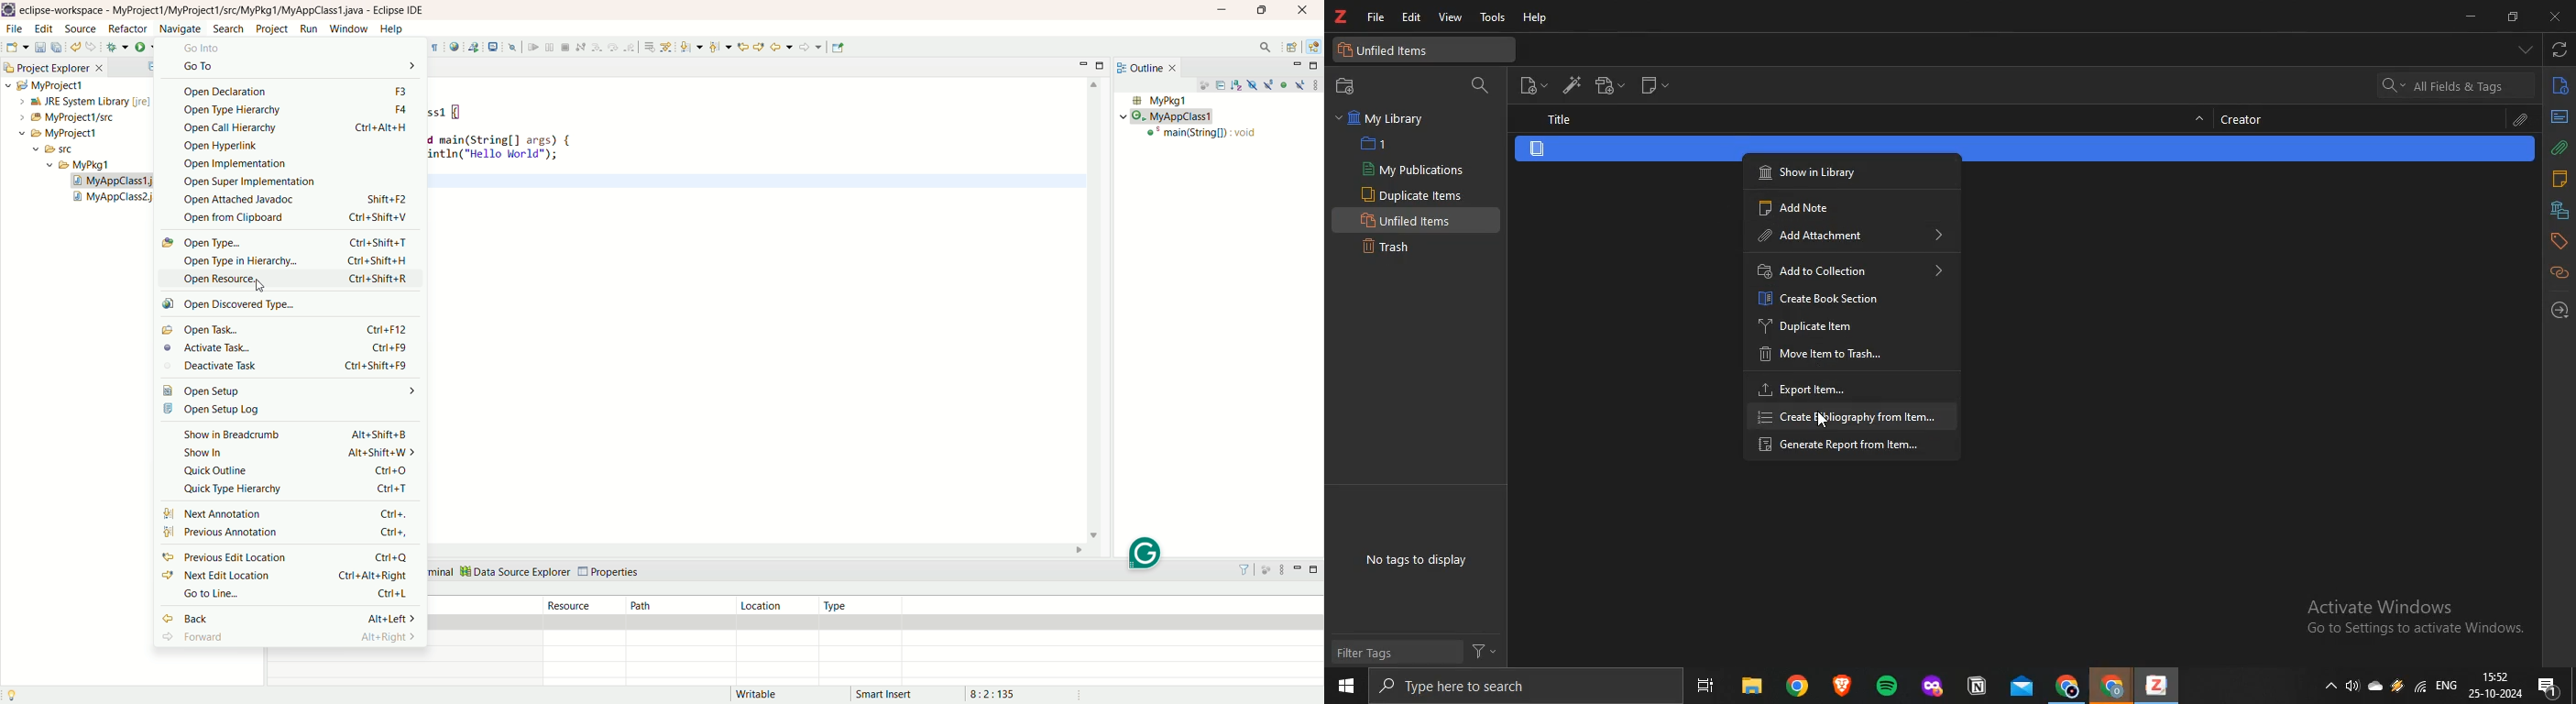 This screenshot has width=2576, height=728. I want to click on use step filters, so click(666, 47).